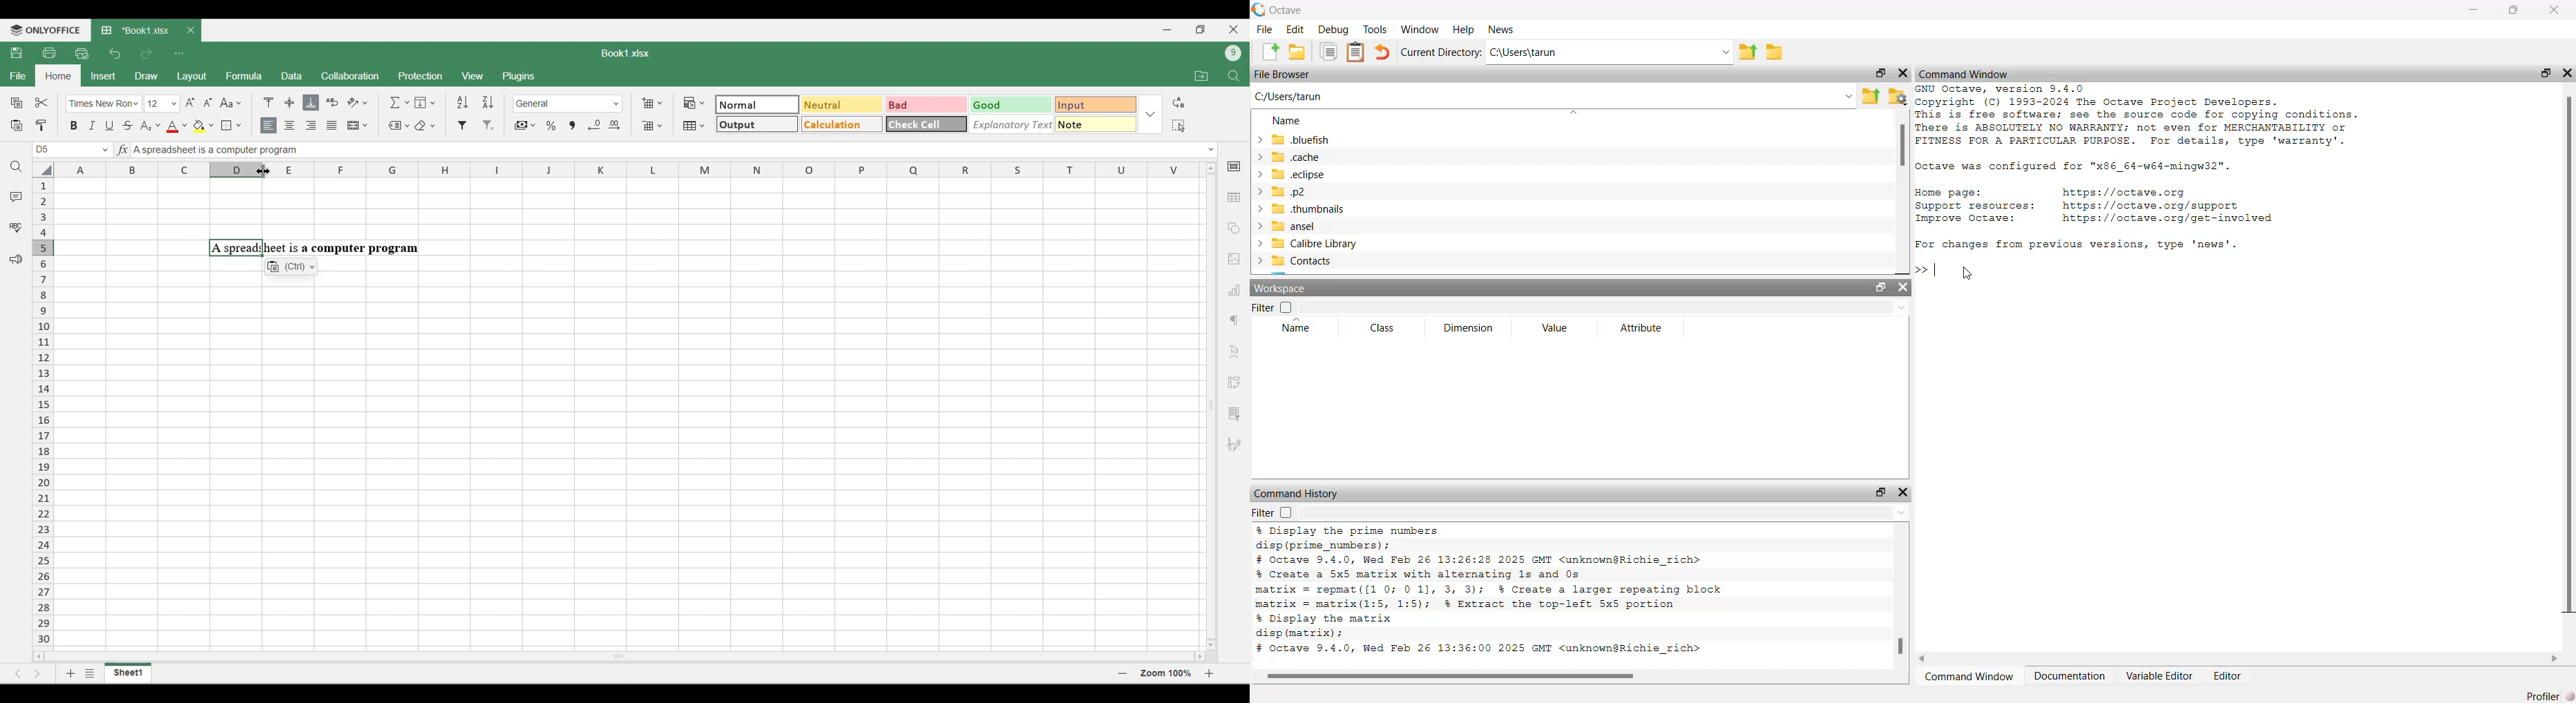 Image resolution: width=2576 pixels, height=728 pixels. What do you see at coordinates (626, 53) in the screenshot?
I see `Book1.xlsx` at bounding box center [626, 53].